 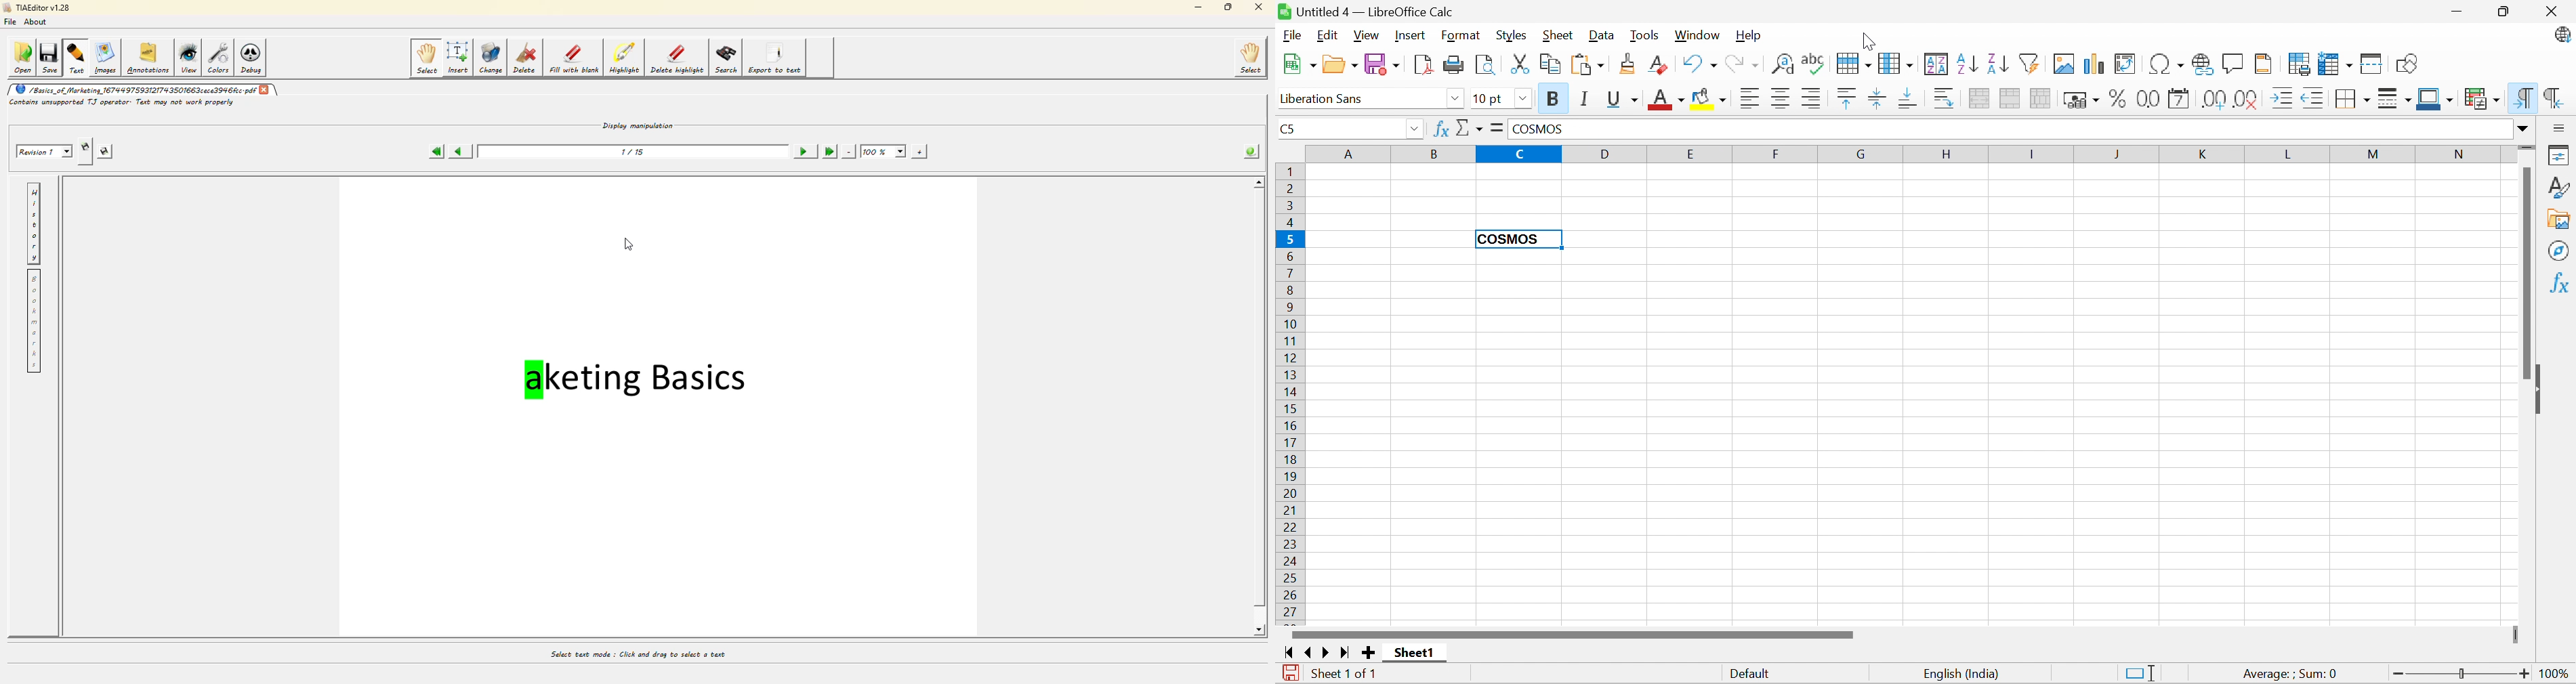 What do you see at coordinates (2246, 99) in the screenshot?
I see `Remove Decimal Place` at bounding box center [2246, 99].